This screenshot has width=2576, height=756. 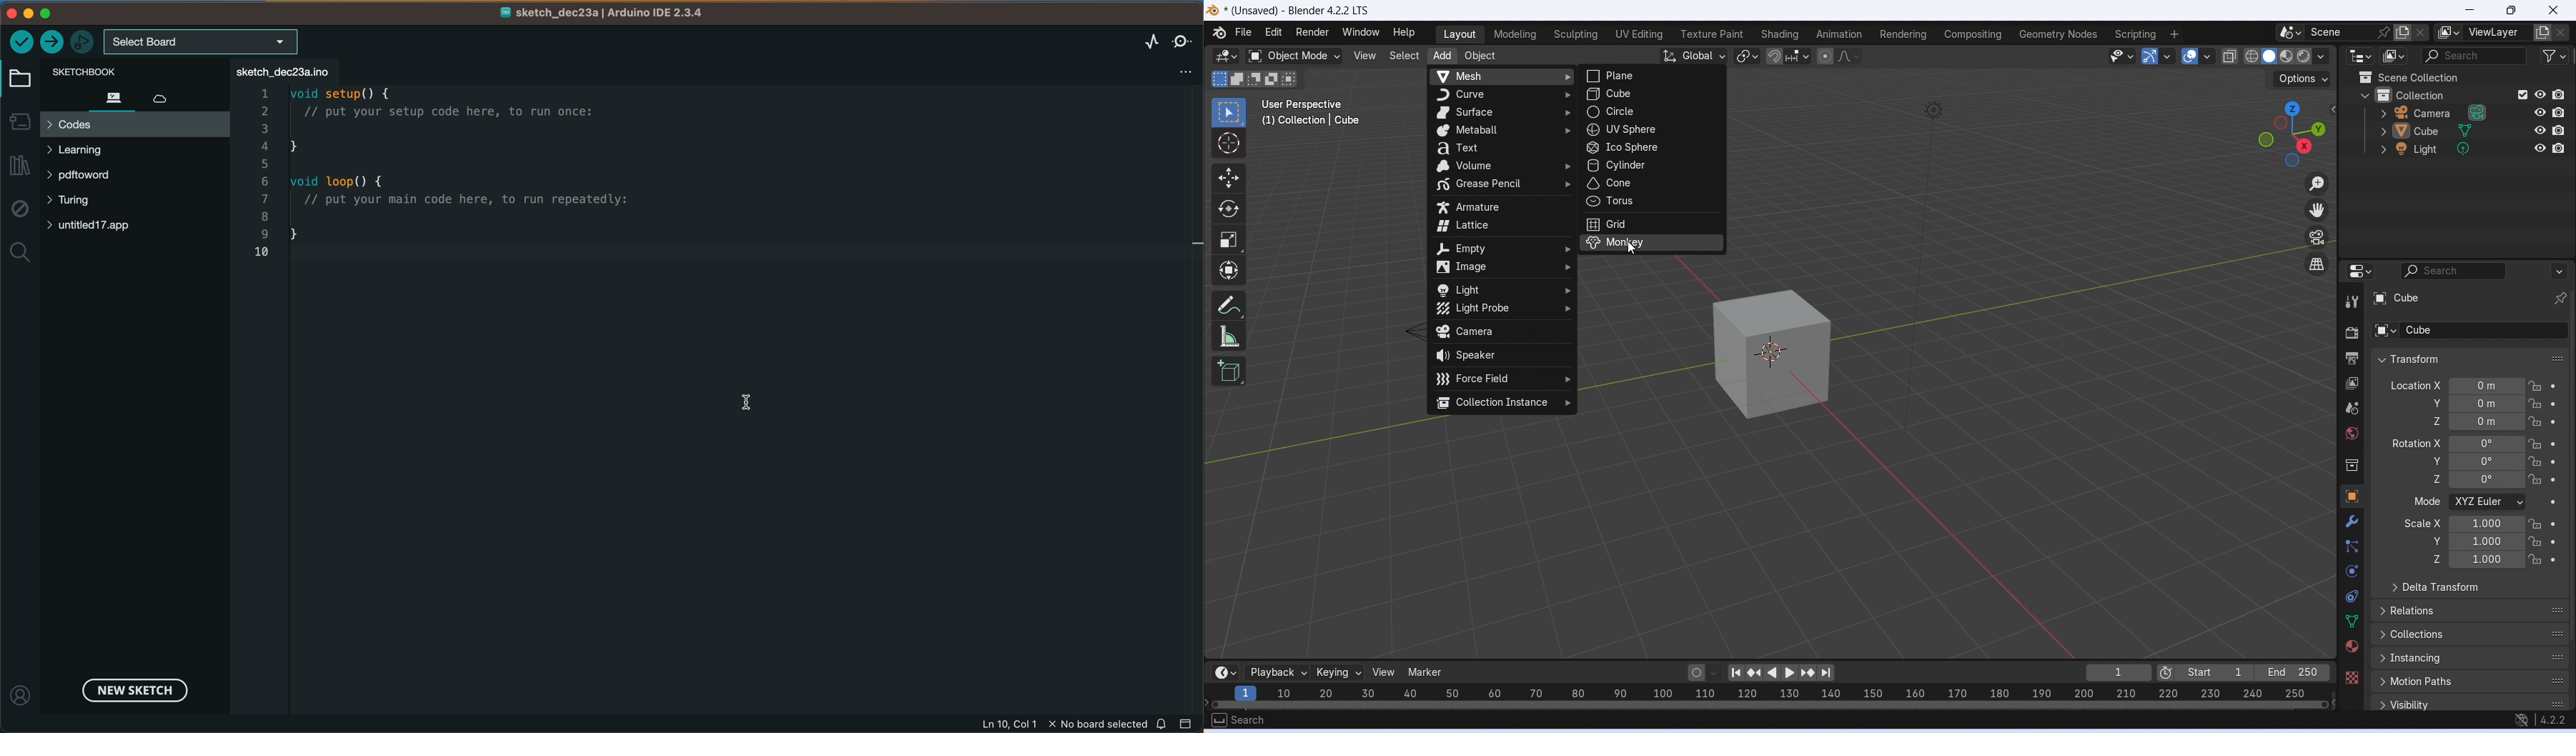 What do you see at coordinates (1735, 673) in the screenshot?
I see `jump to endpoint` at bounding box center [1735, 673].